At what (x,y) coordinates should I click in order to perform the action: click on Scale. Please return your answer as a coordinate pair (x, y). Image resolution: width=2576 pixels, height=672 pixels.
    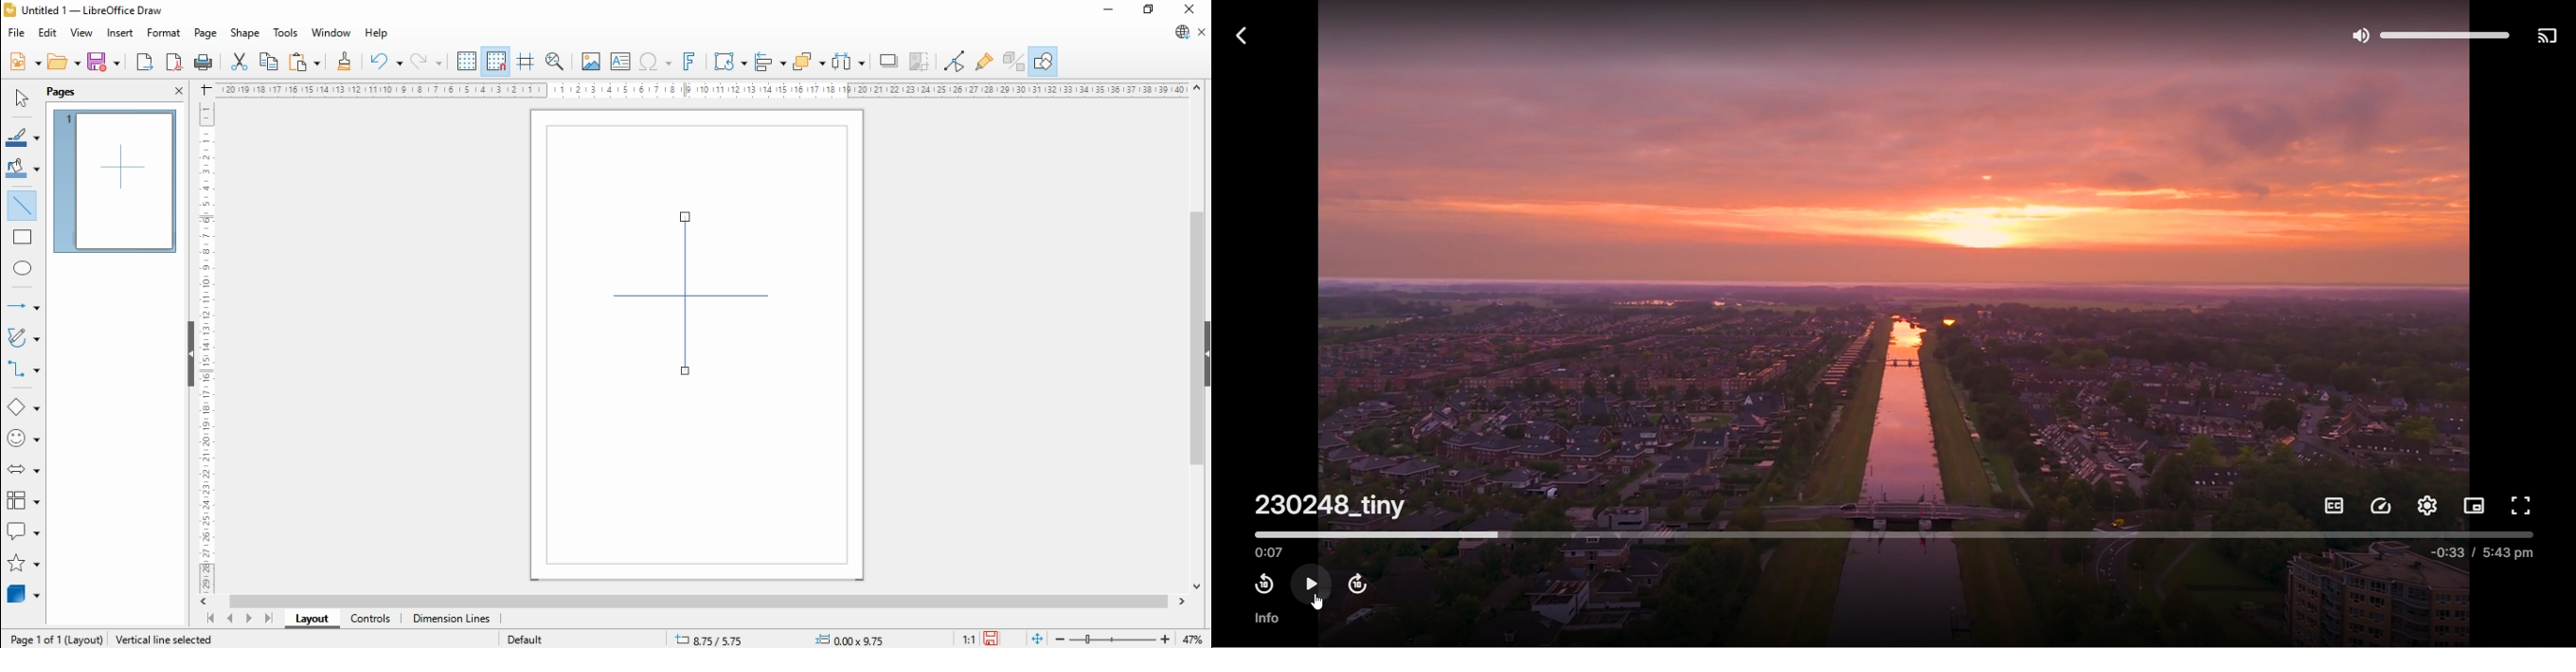
    Looking at the image, I should click on (699, 89).